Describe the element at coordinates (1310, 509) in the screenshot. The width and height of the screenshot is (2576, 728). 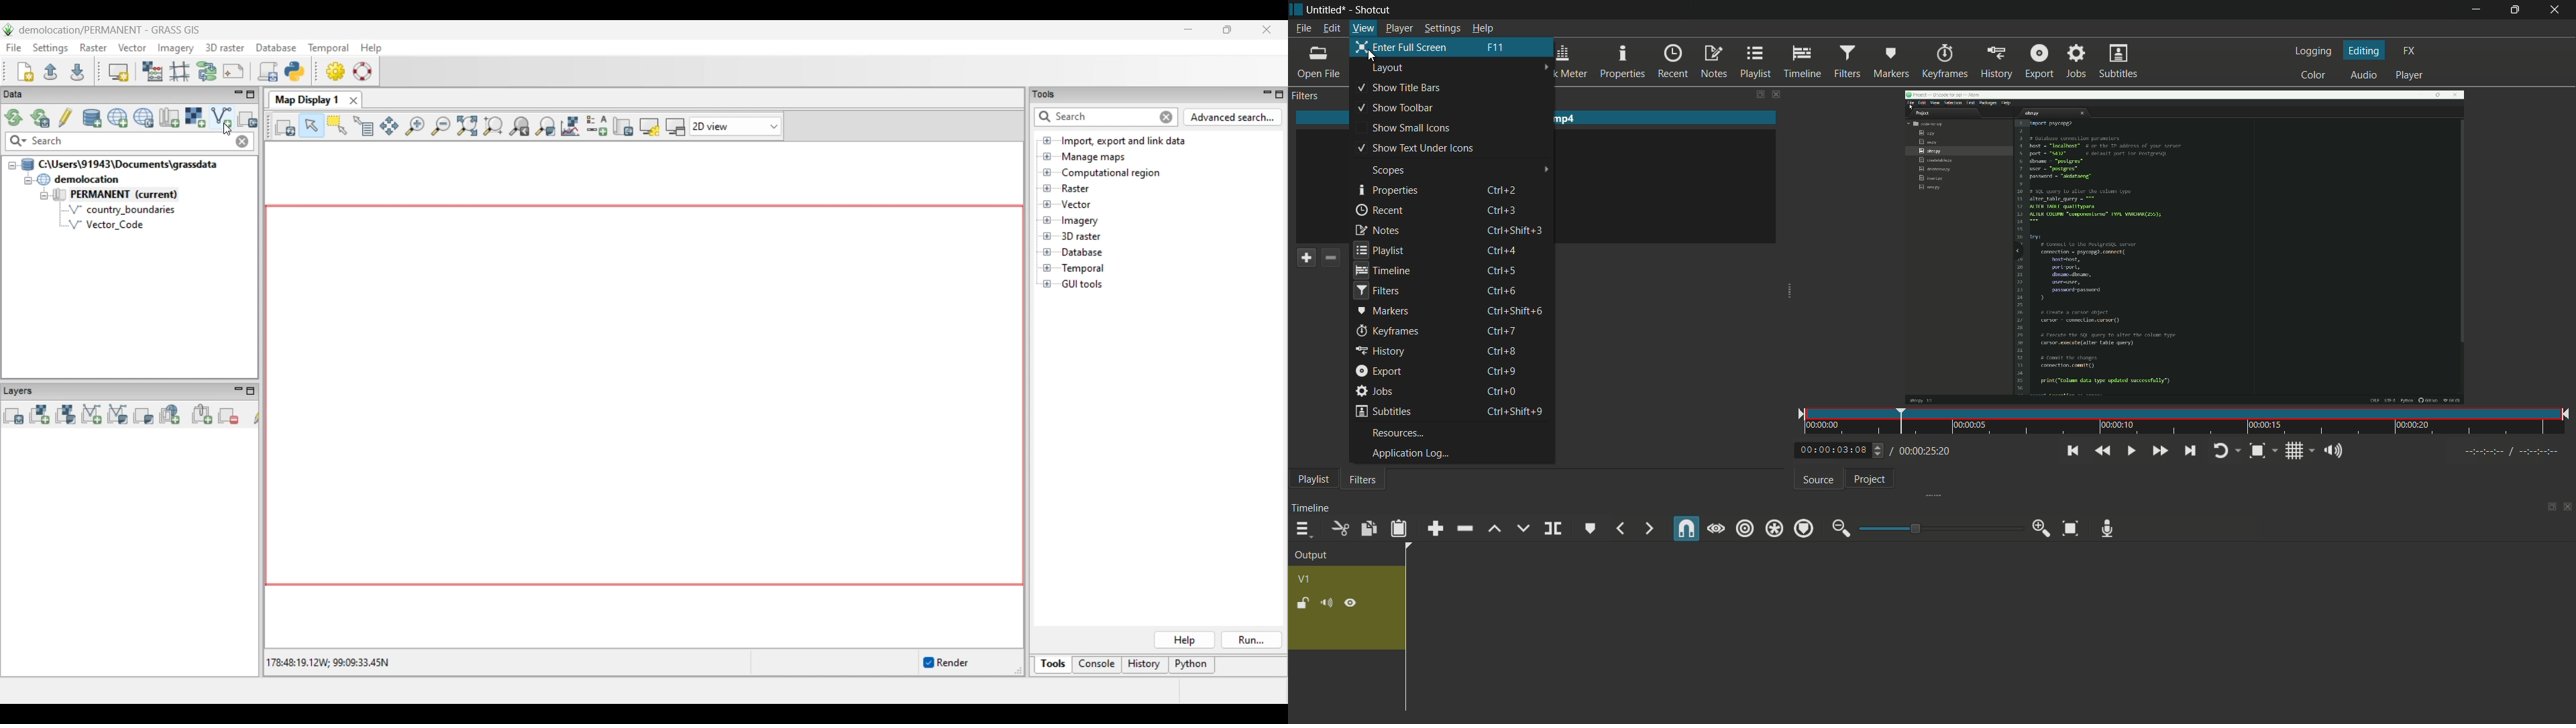
I see `timeline` at that location.